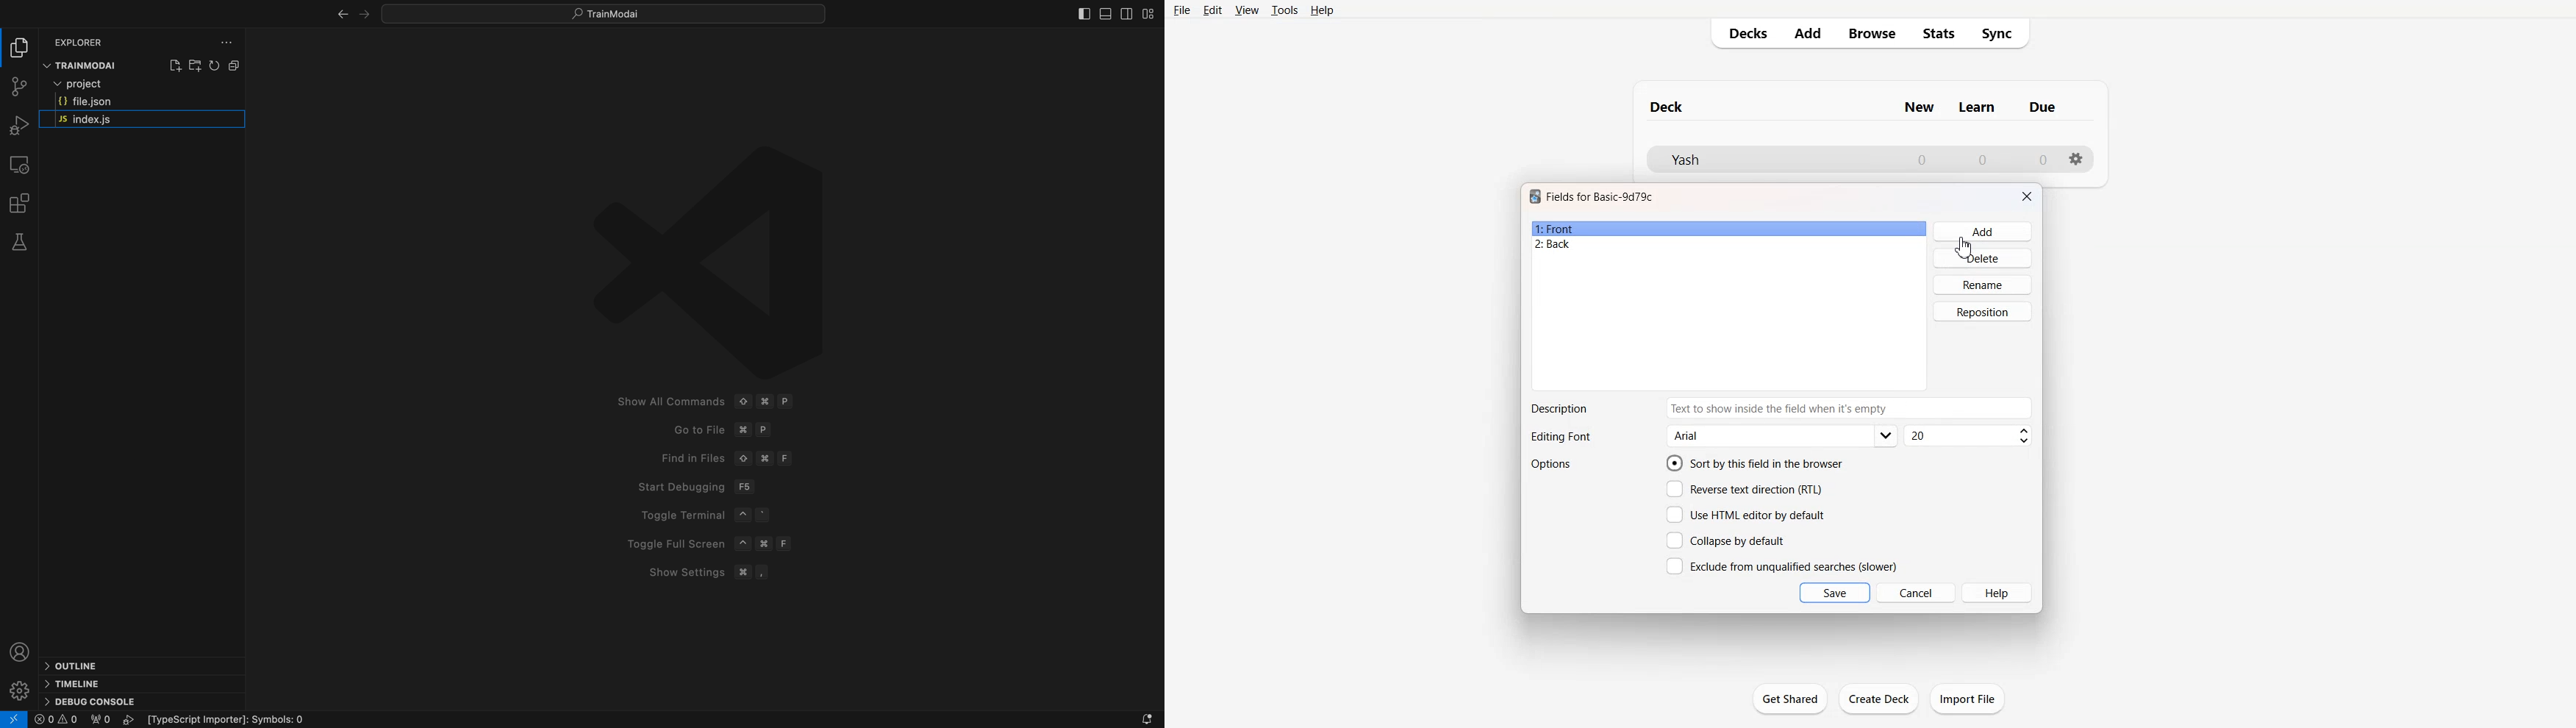  I want to click on Text, so click(1559, 409).